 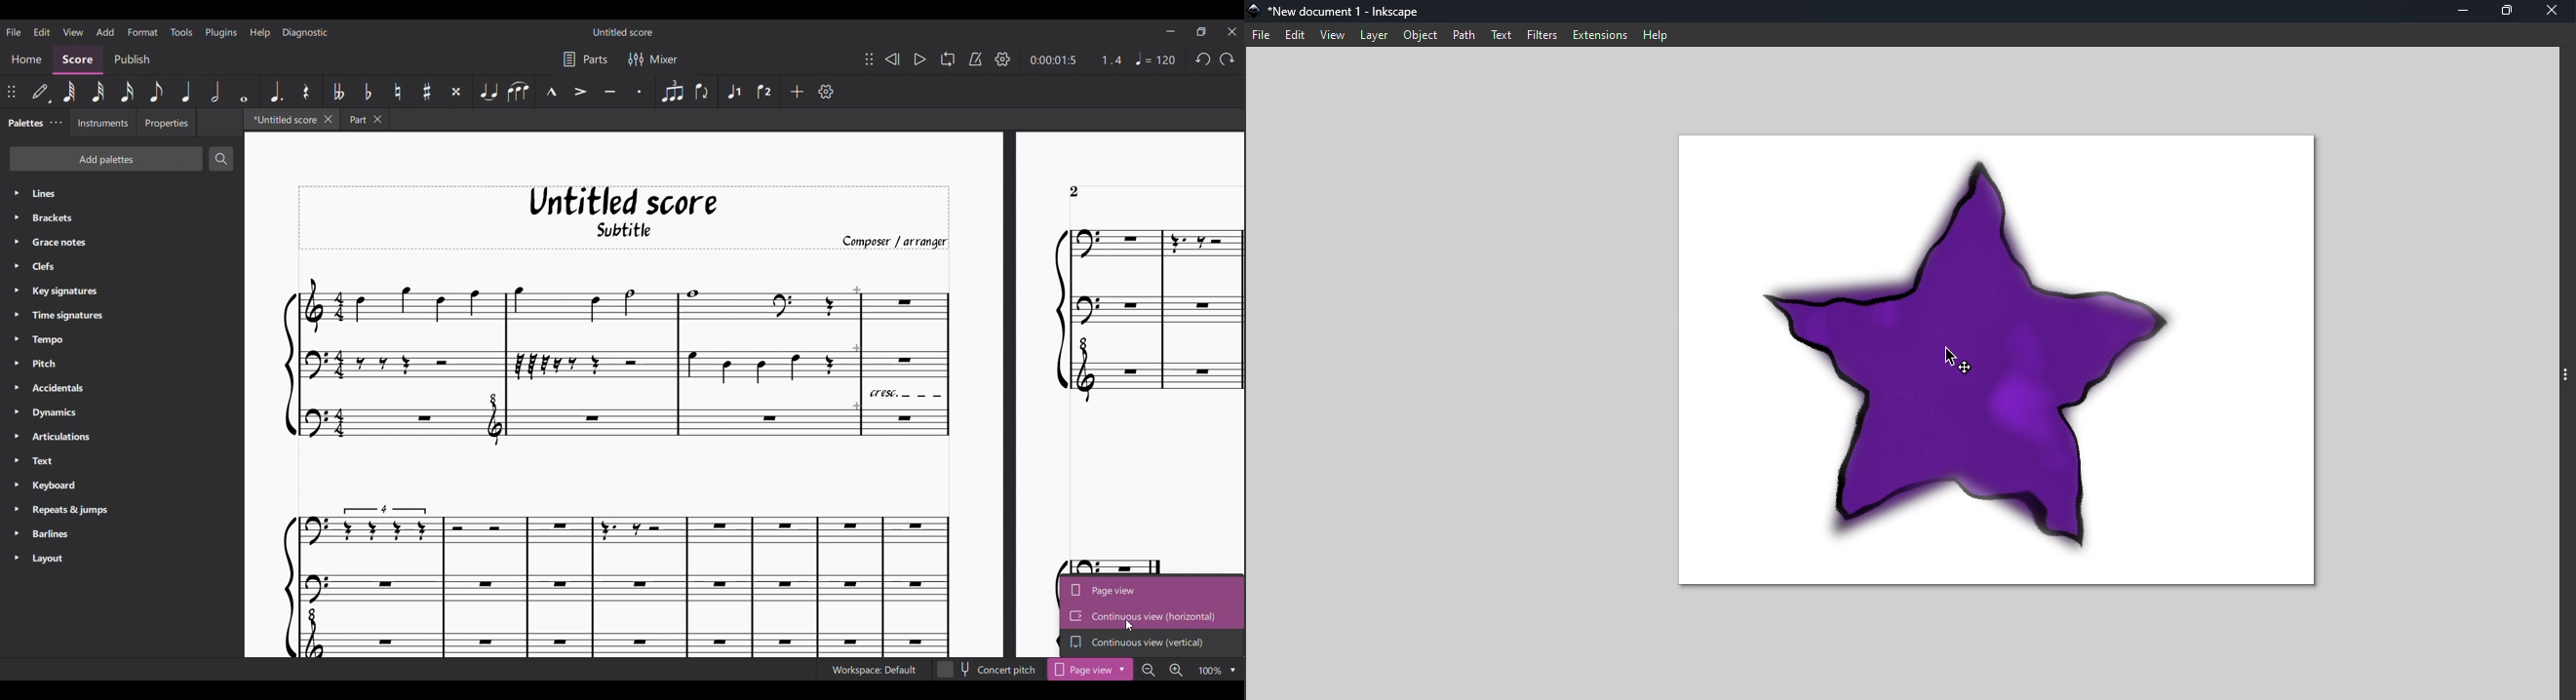 What do you see at coordinates (337, 91) in the screenshot?
I see `Toggle double flat` at bounding box center [337, 91].